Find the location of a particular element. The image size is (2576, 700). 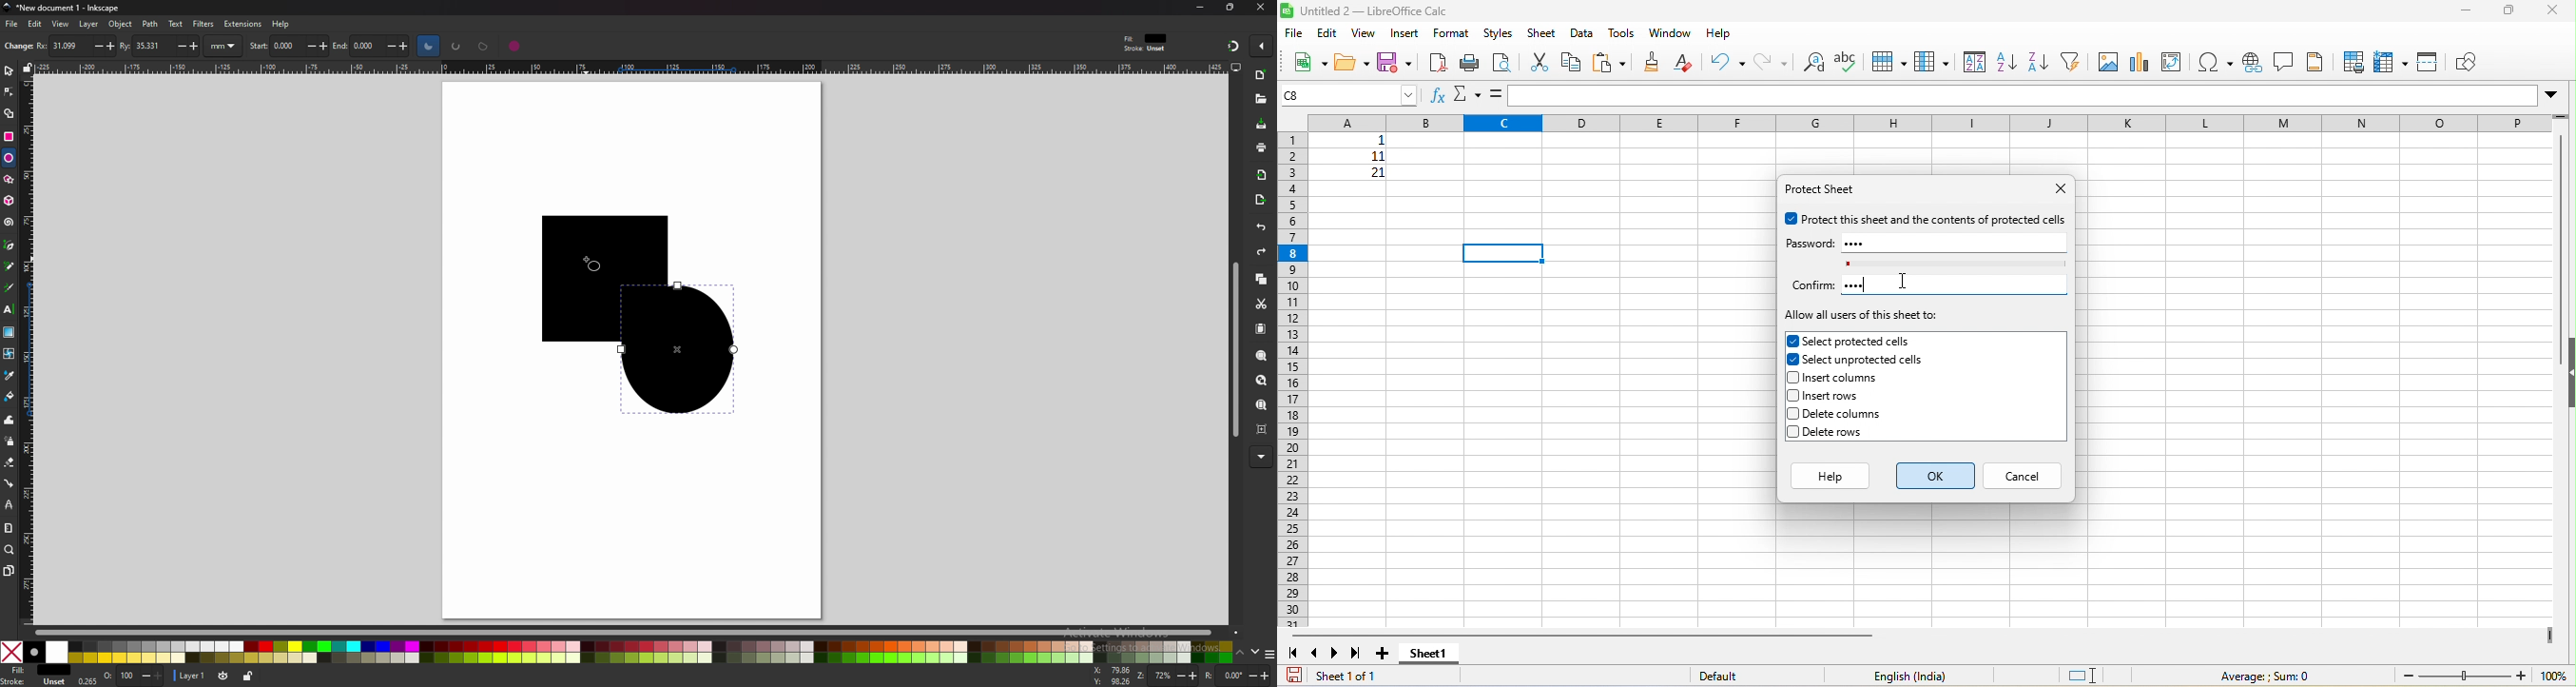

image is located at coordinates (2107, 62).